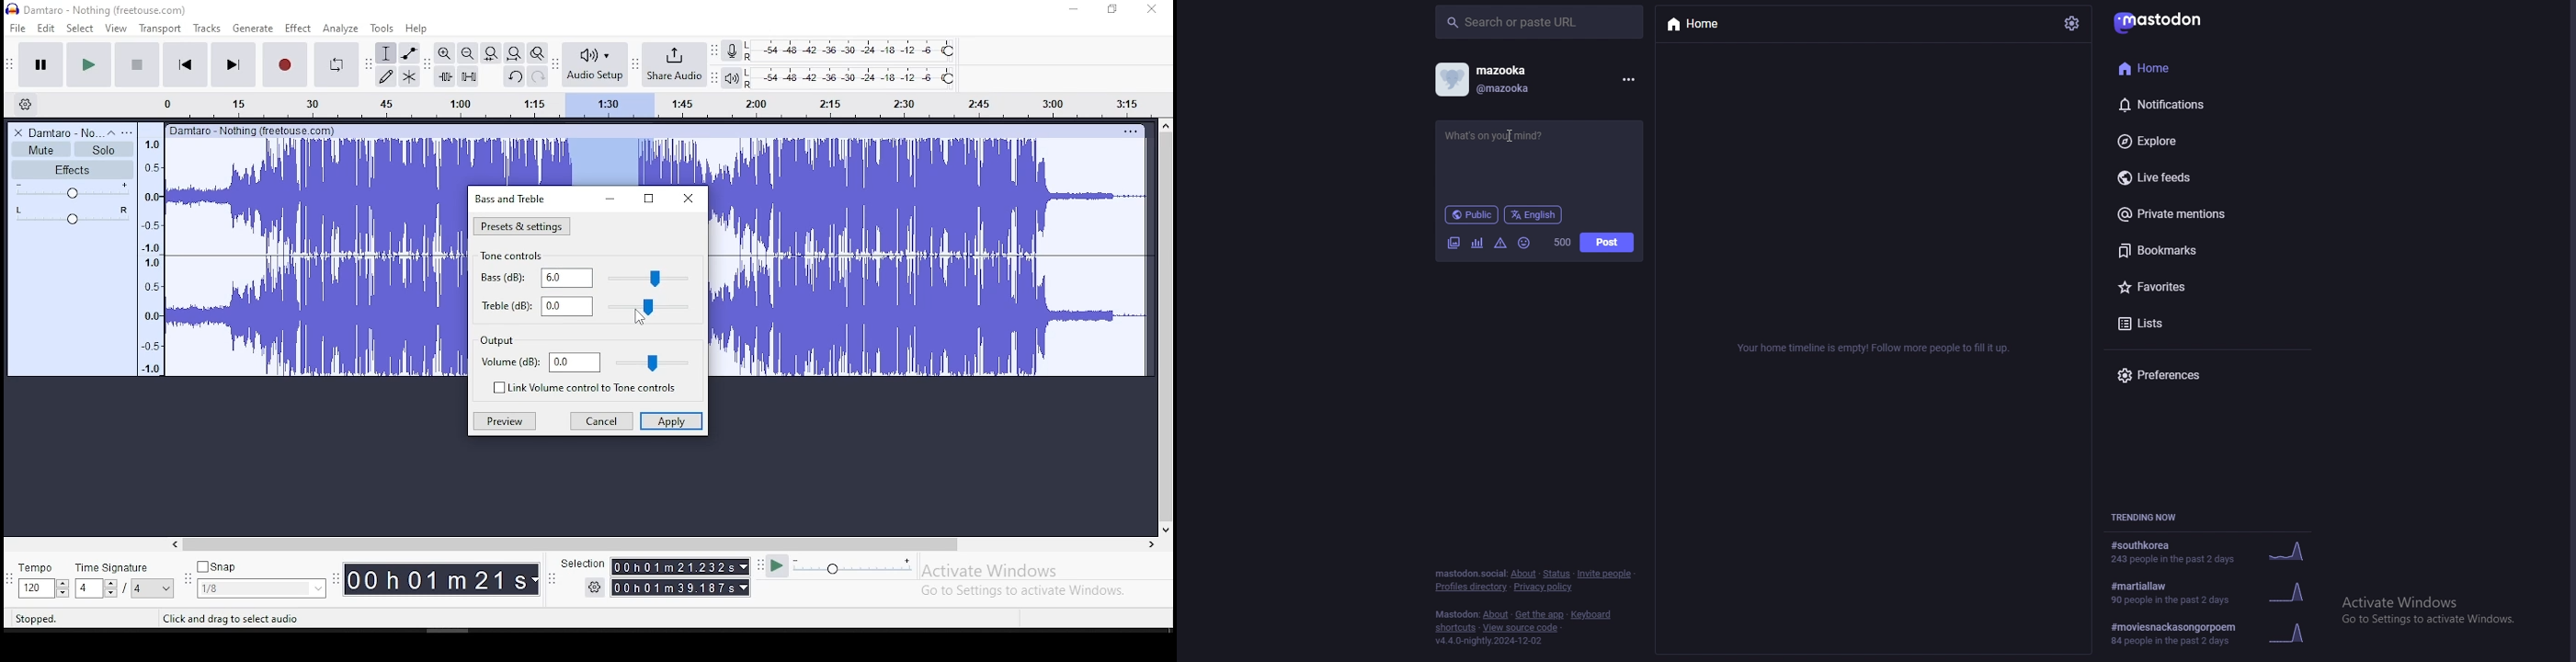  Describe the element at coordinates (174, 544) in the screenshot. I see `left` at that location.